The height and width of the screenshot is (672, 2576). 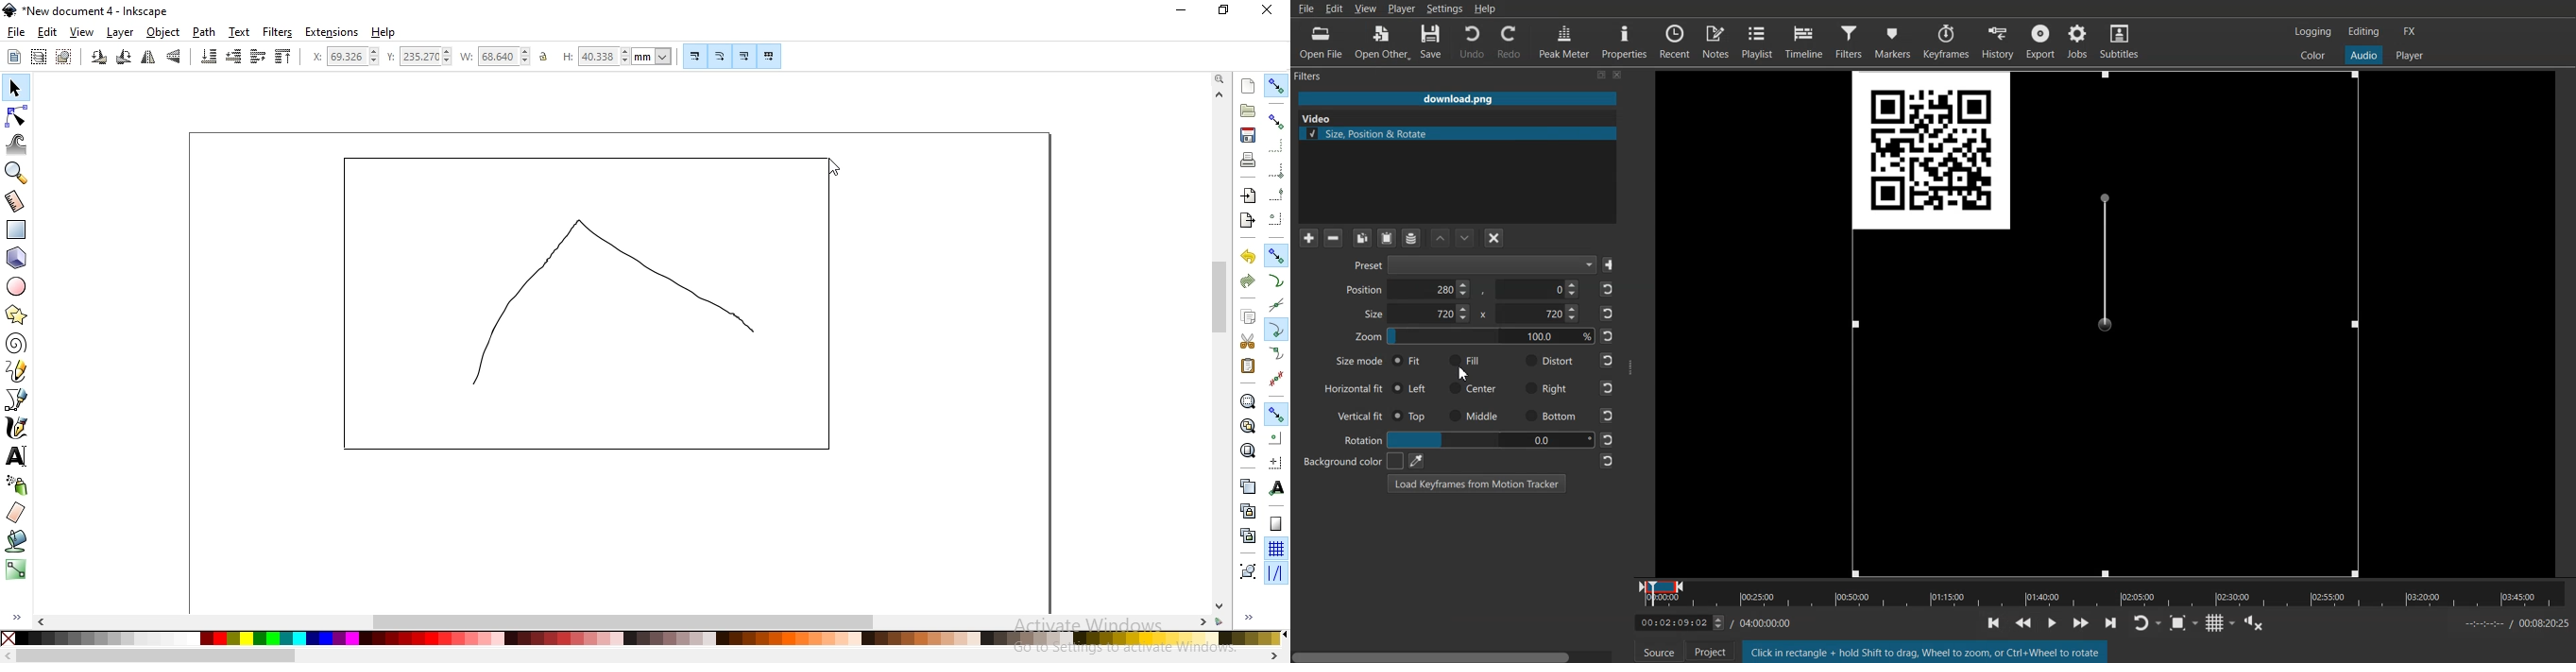 What do you see at coordinates (1248, 570) in the screenshot?
I see `group selected objects` at bounding box center [1248, 570].